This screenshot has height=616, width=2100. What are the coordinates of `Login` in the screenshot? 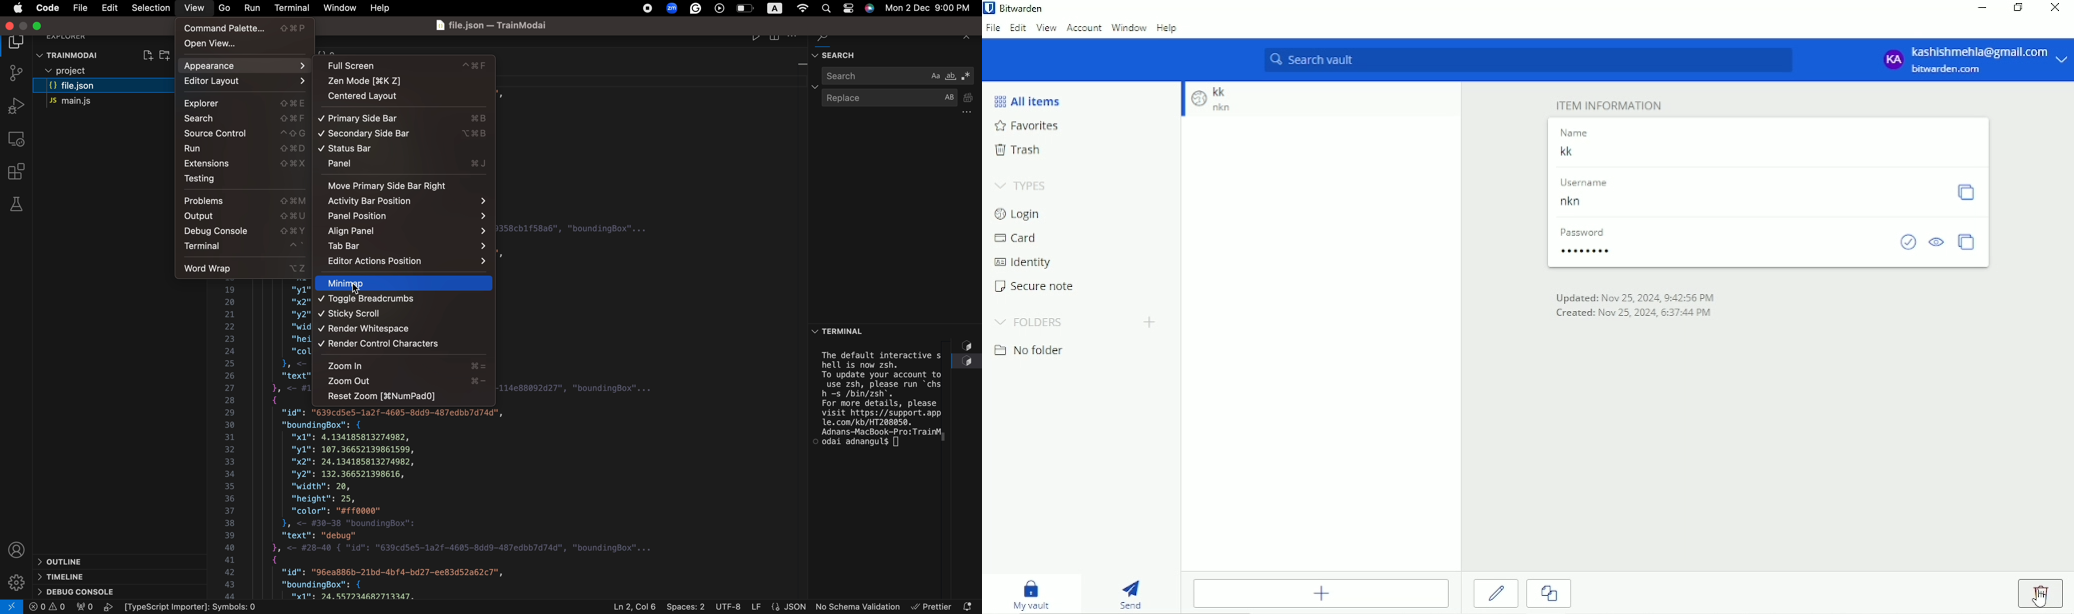 It's located at (1024, 216).